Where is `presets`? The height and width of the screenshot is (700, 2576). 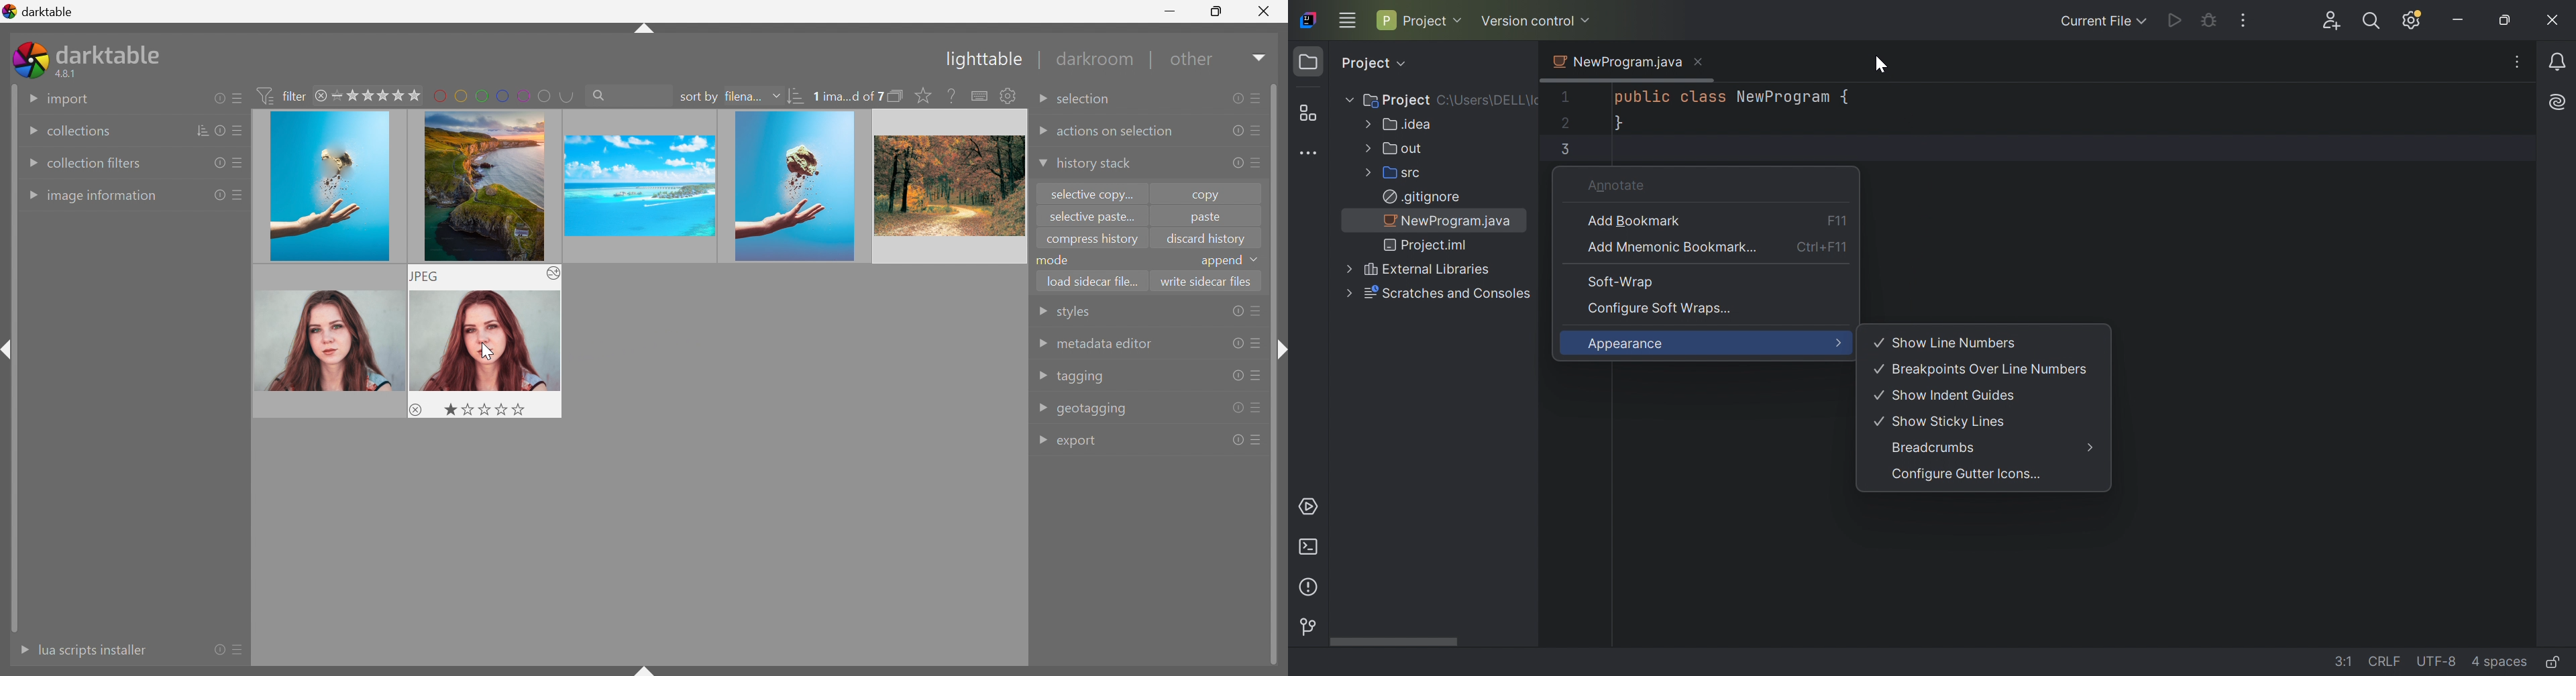 presets is located at coordinates (1259, 130).